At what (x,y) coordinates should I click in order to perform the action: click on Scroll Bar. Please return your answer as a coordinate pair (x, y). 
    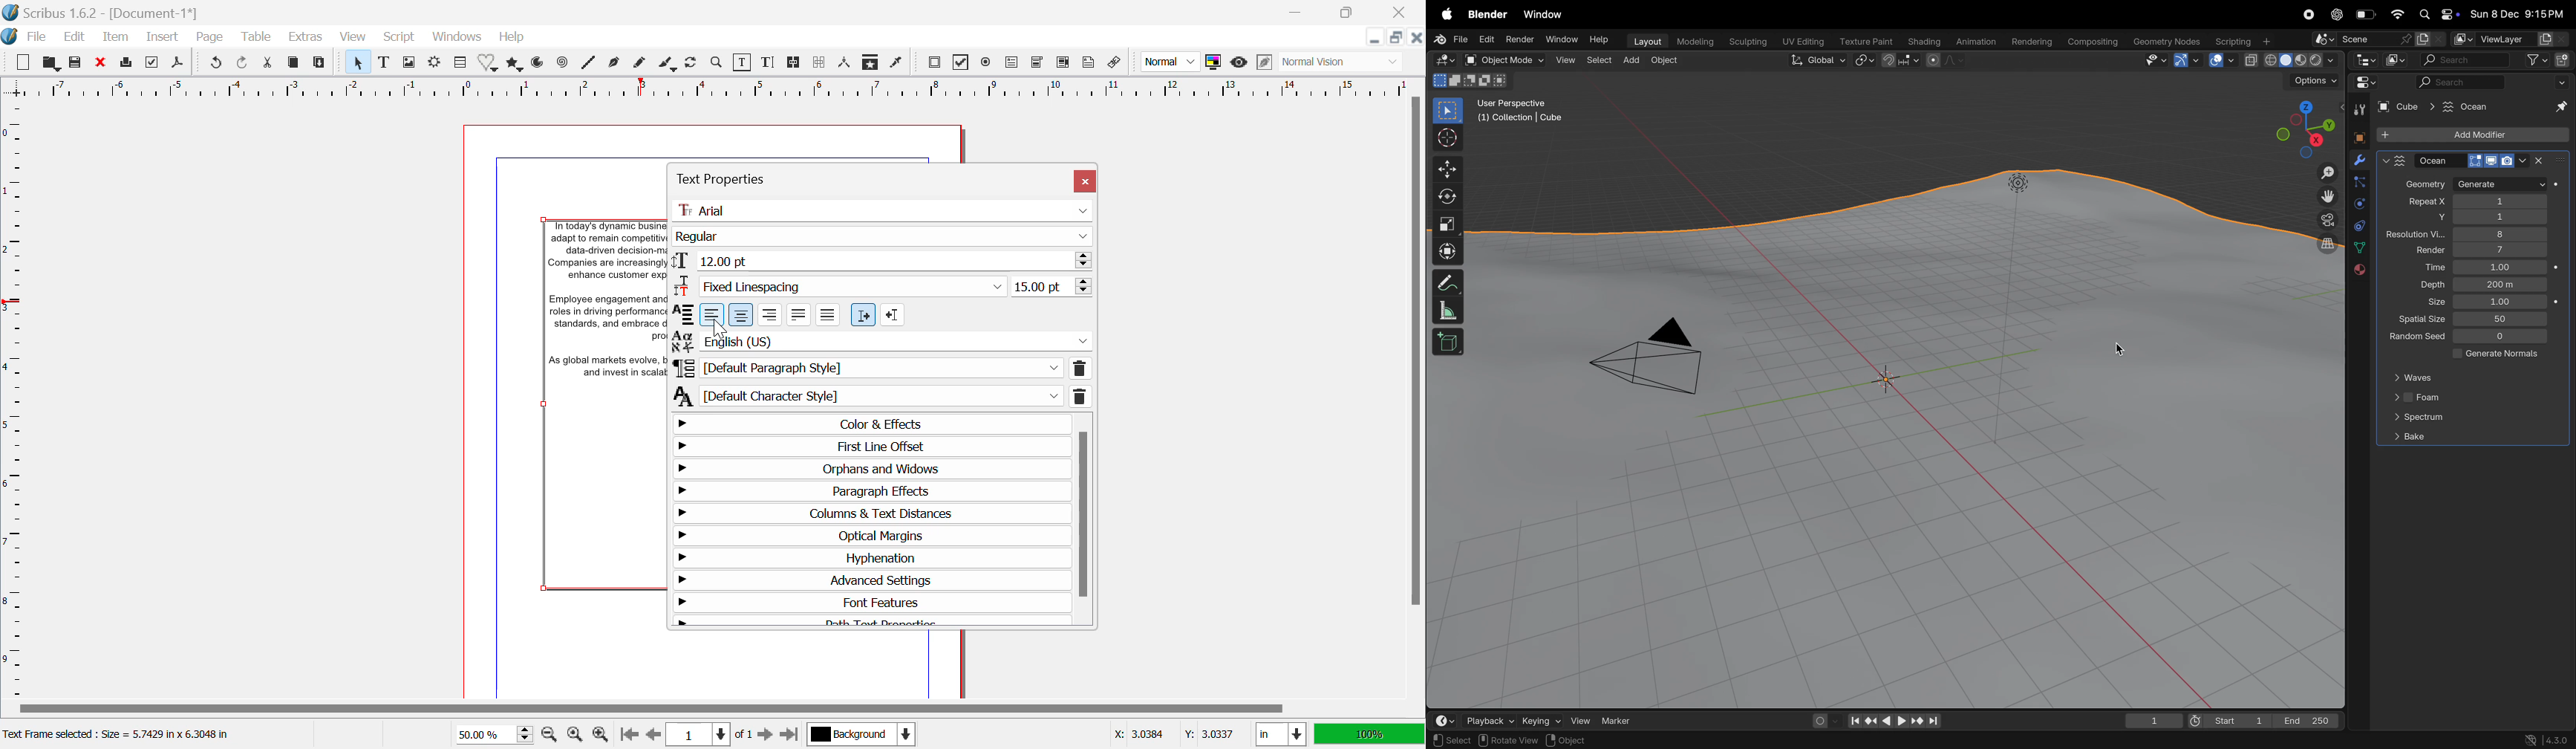
    Looking at the image, I should click on (1083, 519).